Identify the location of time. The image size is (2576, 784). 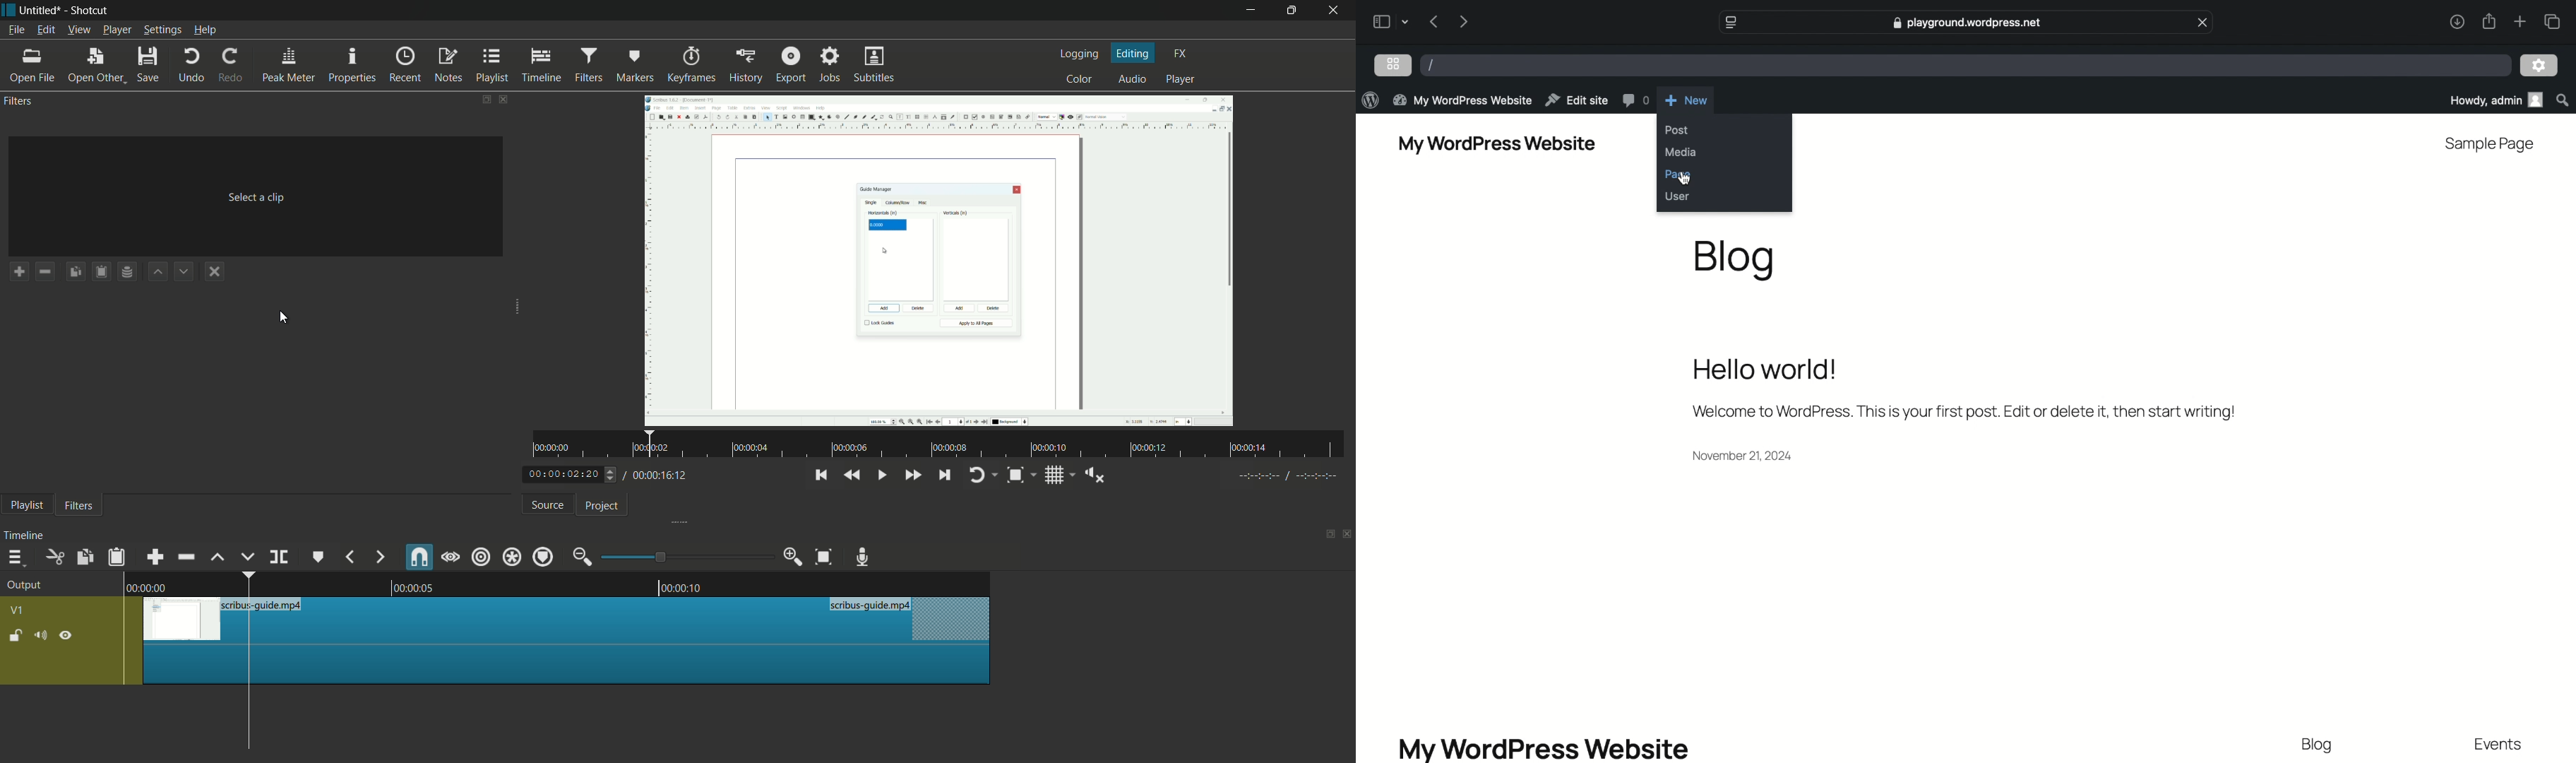
(946, 445).